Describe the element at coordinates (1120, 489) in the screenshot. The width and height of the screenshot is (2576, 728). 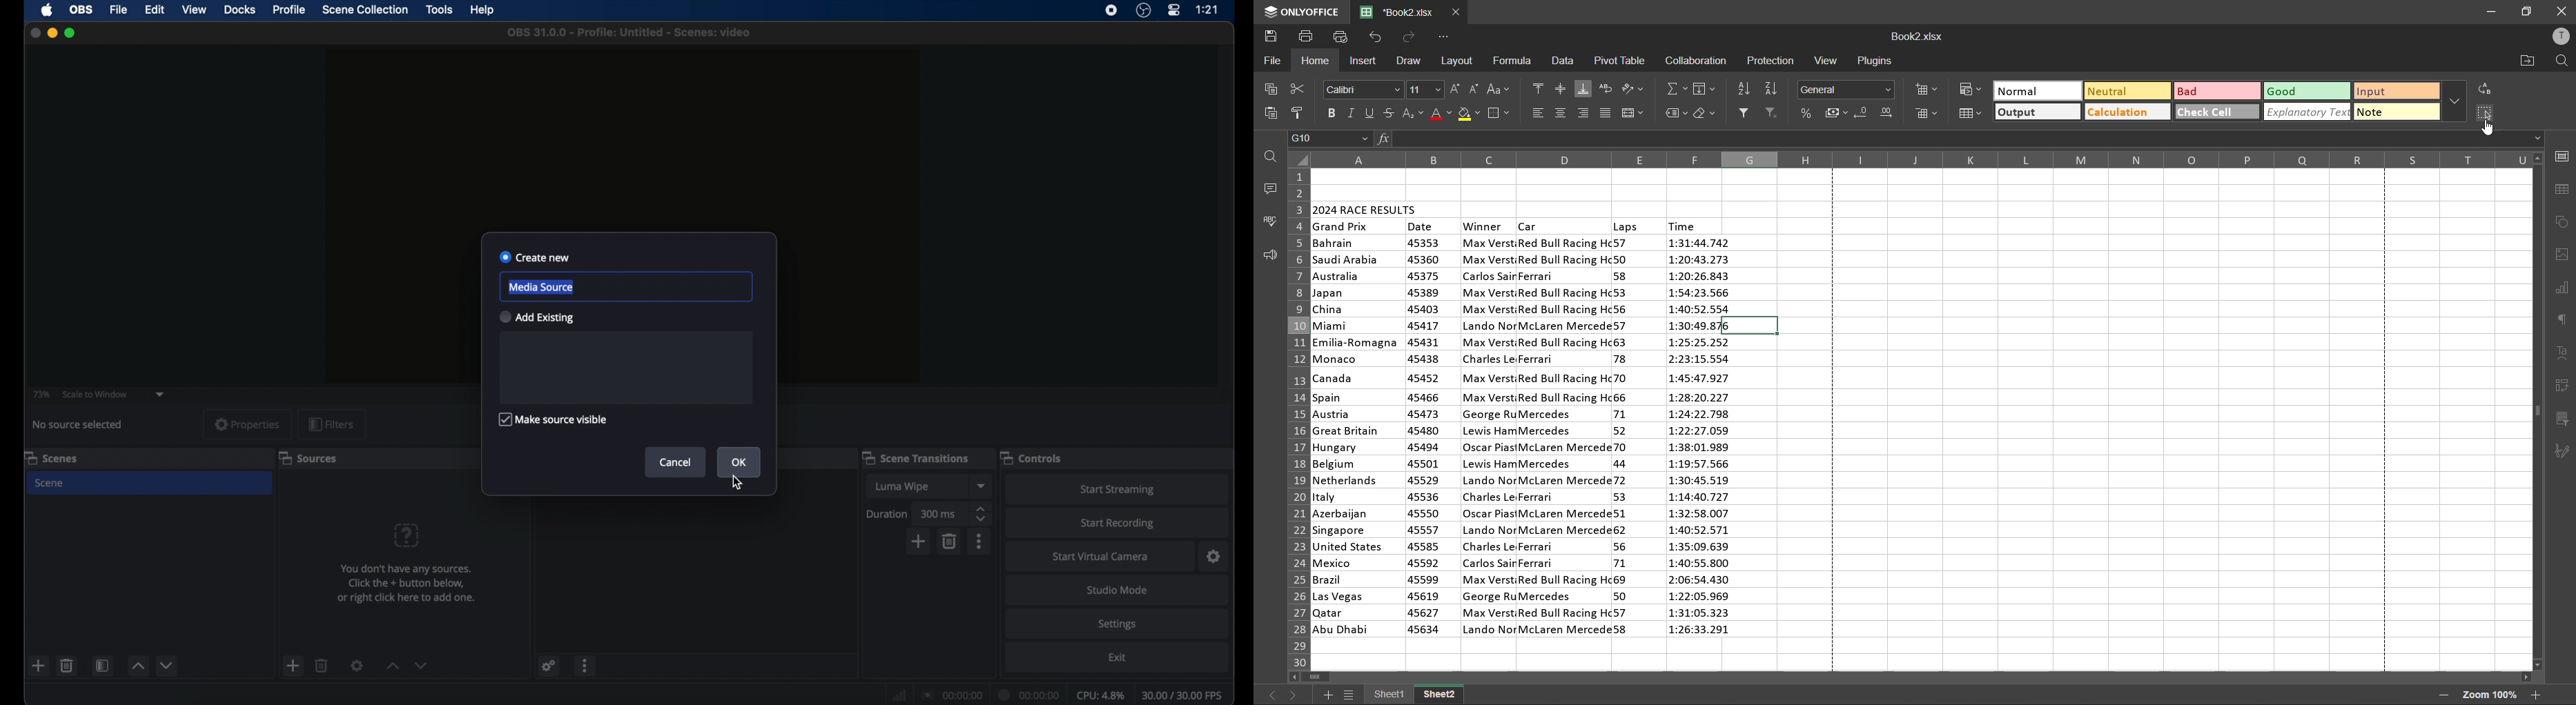
I see `start streaming` at that location.